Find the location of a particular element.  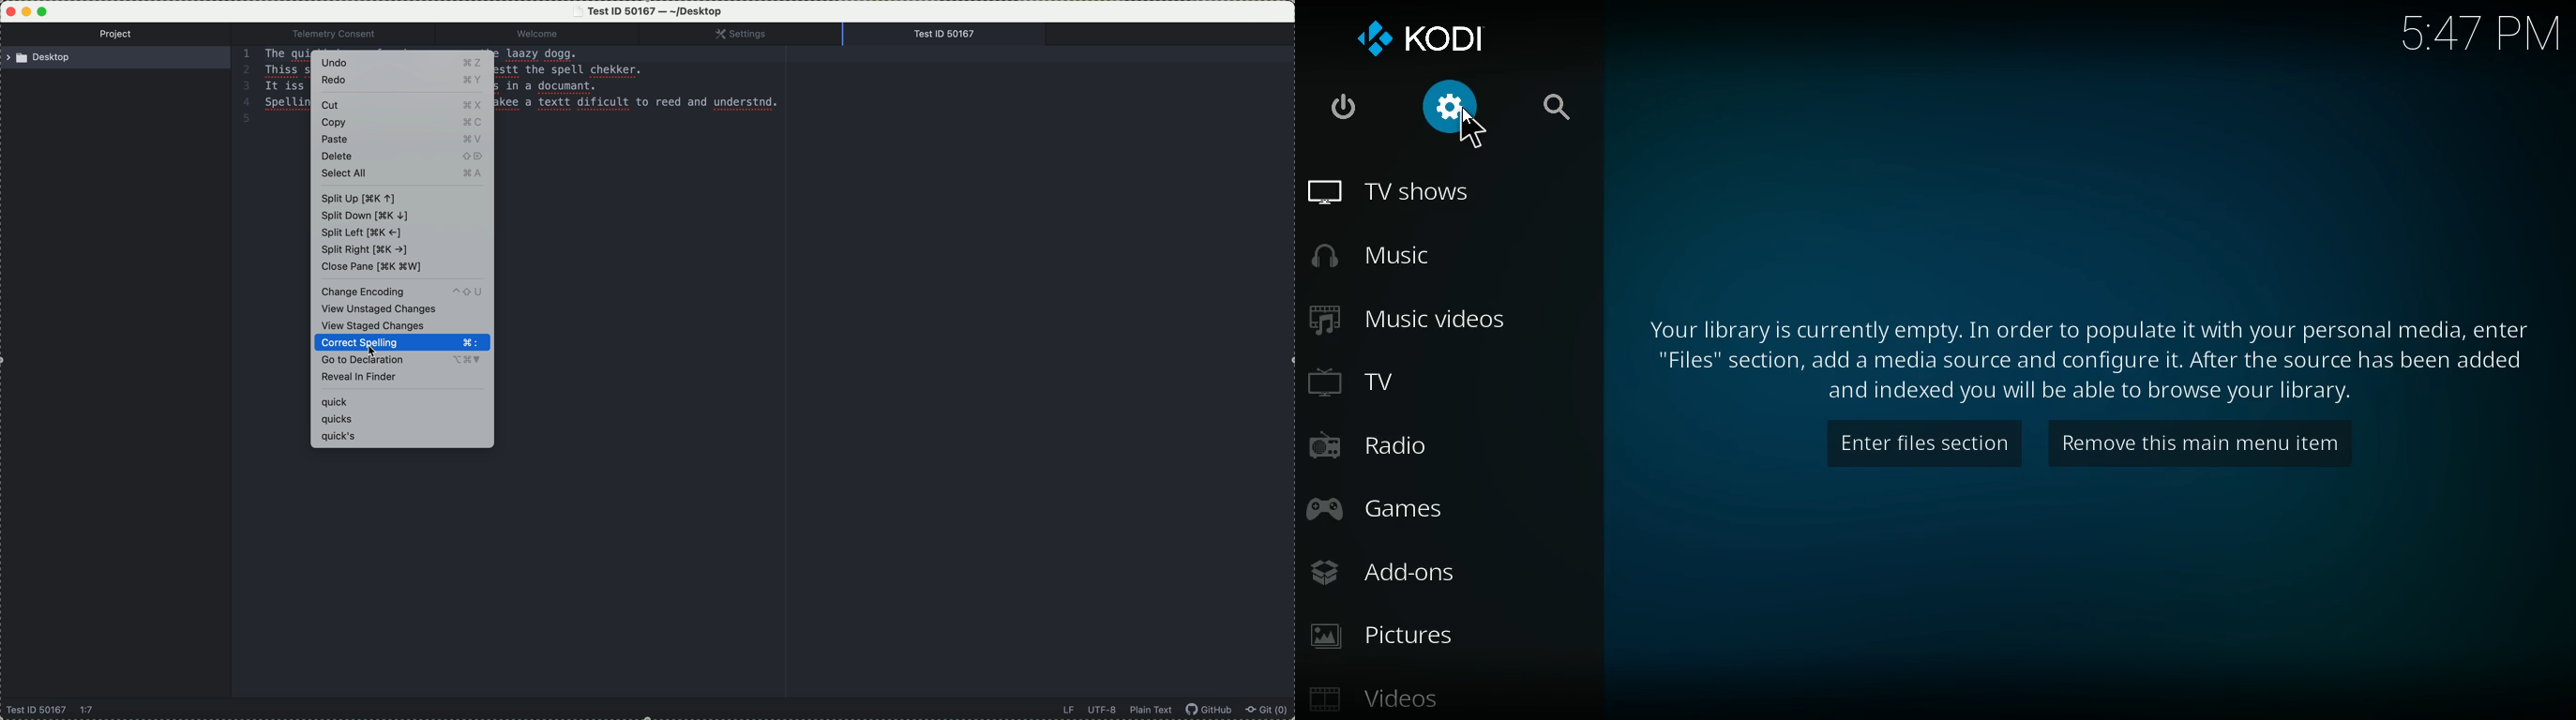

tv is located at coordinates (1445, 383).